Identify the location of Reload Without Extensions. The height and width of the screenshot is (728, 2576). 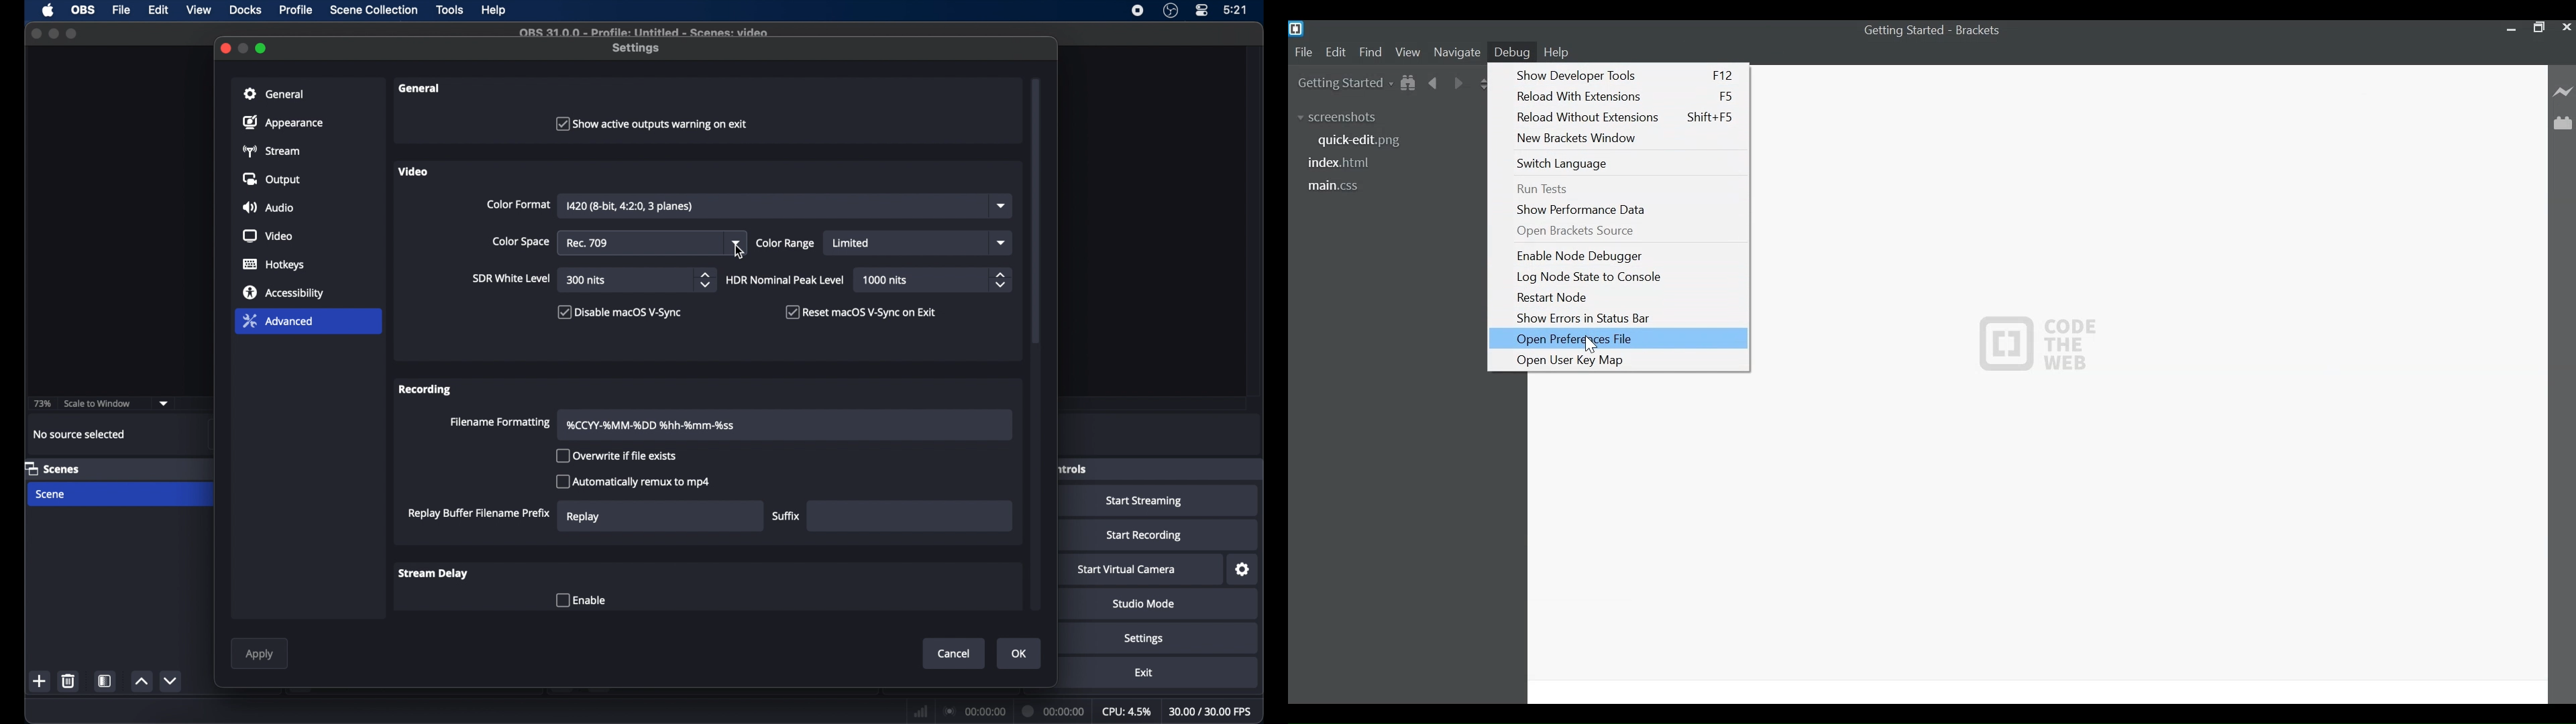
(1627, 118).